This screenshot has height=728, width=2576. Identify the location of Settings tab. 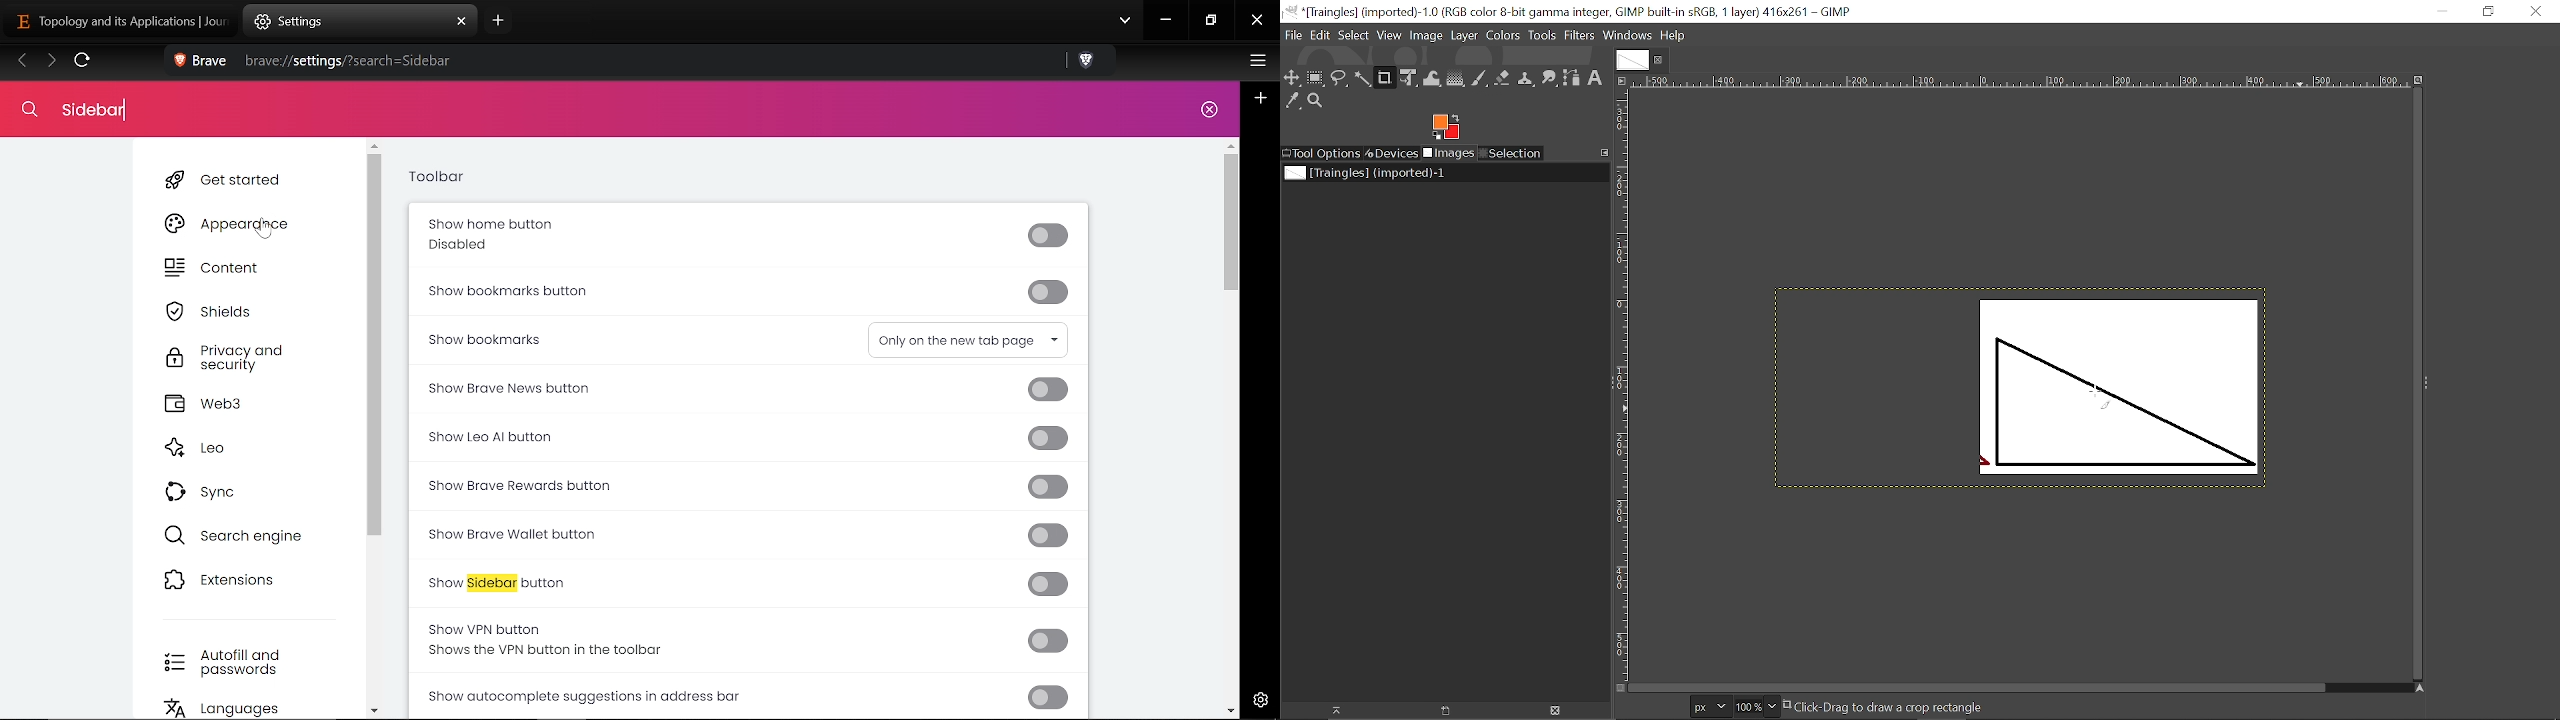
(346, 21).